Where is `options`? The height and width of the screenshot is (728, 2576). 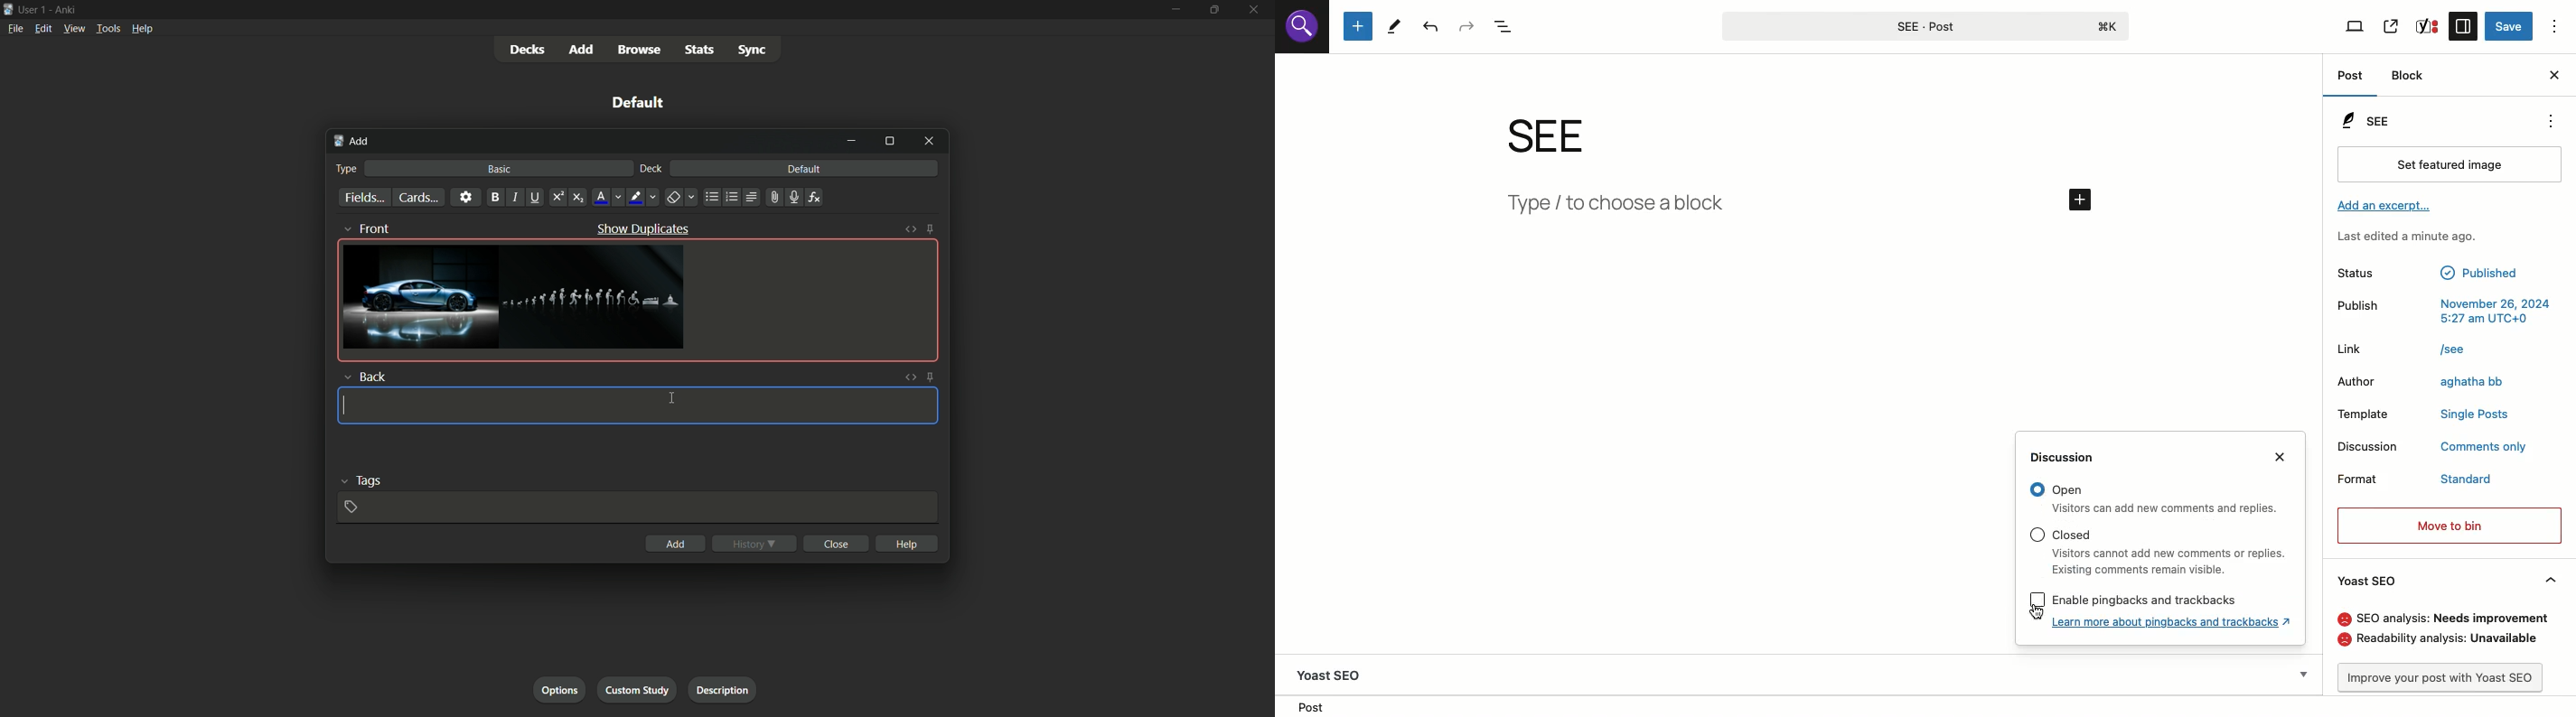
options is located at coordinates (560, 689).